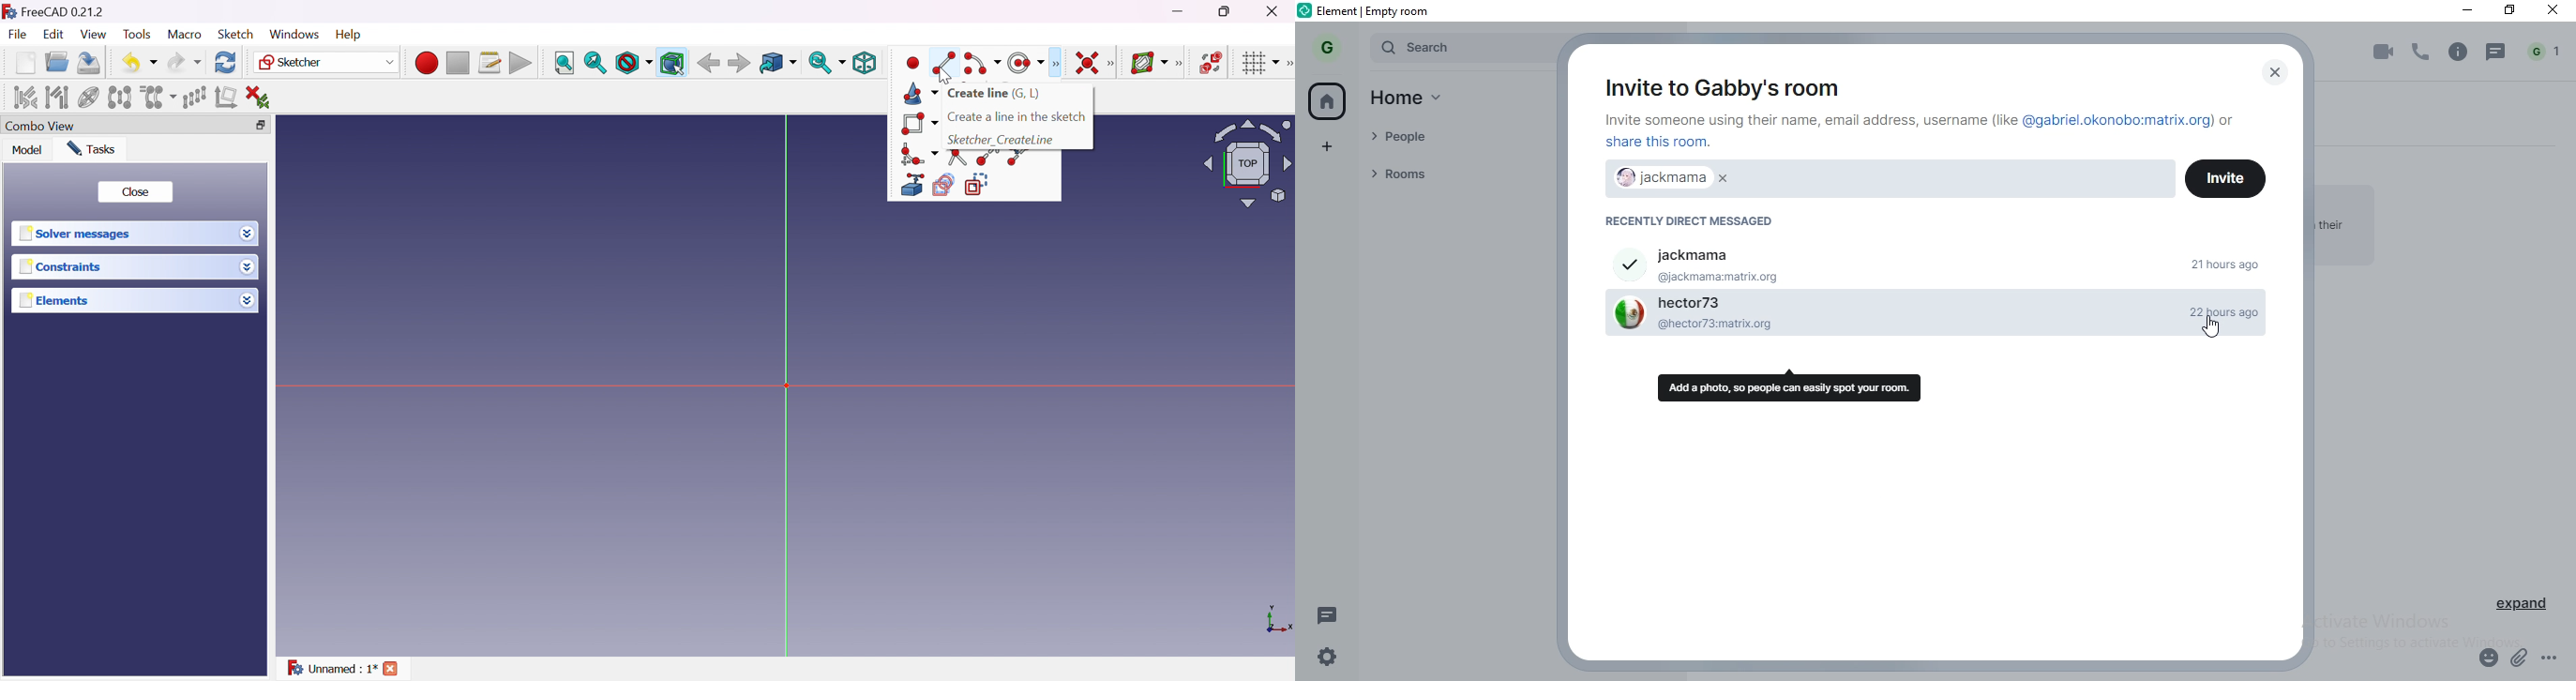 The height and width of the screenshot is (700, 2576). I want to click on Create ellipse, so click(1023, 62).